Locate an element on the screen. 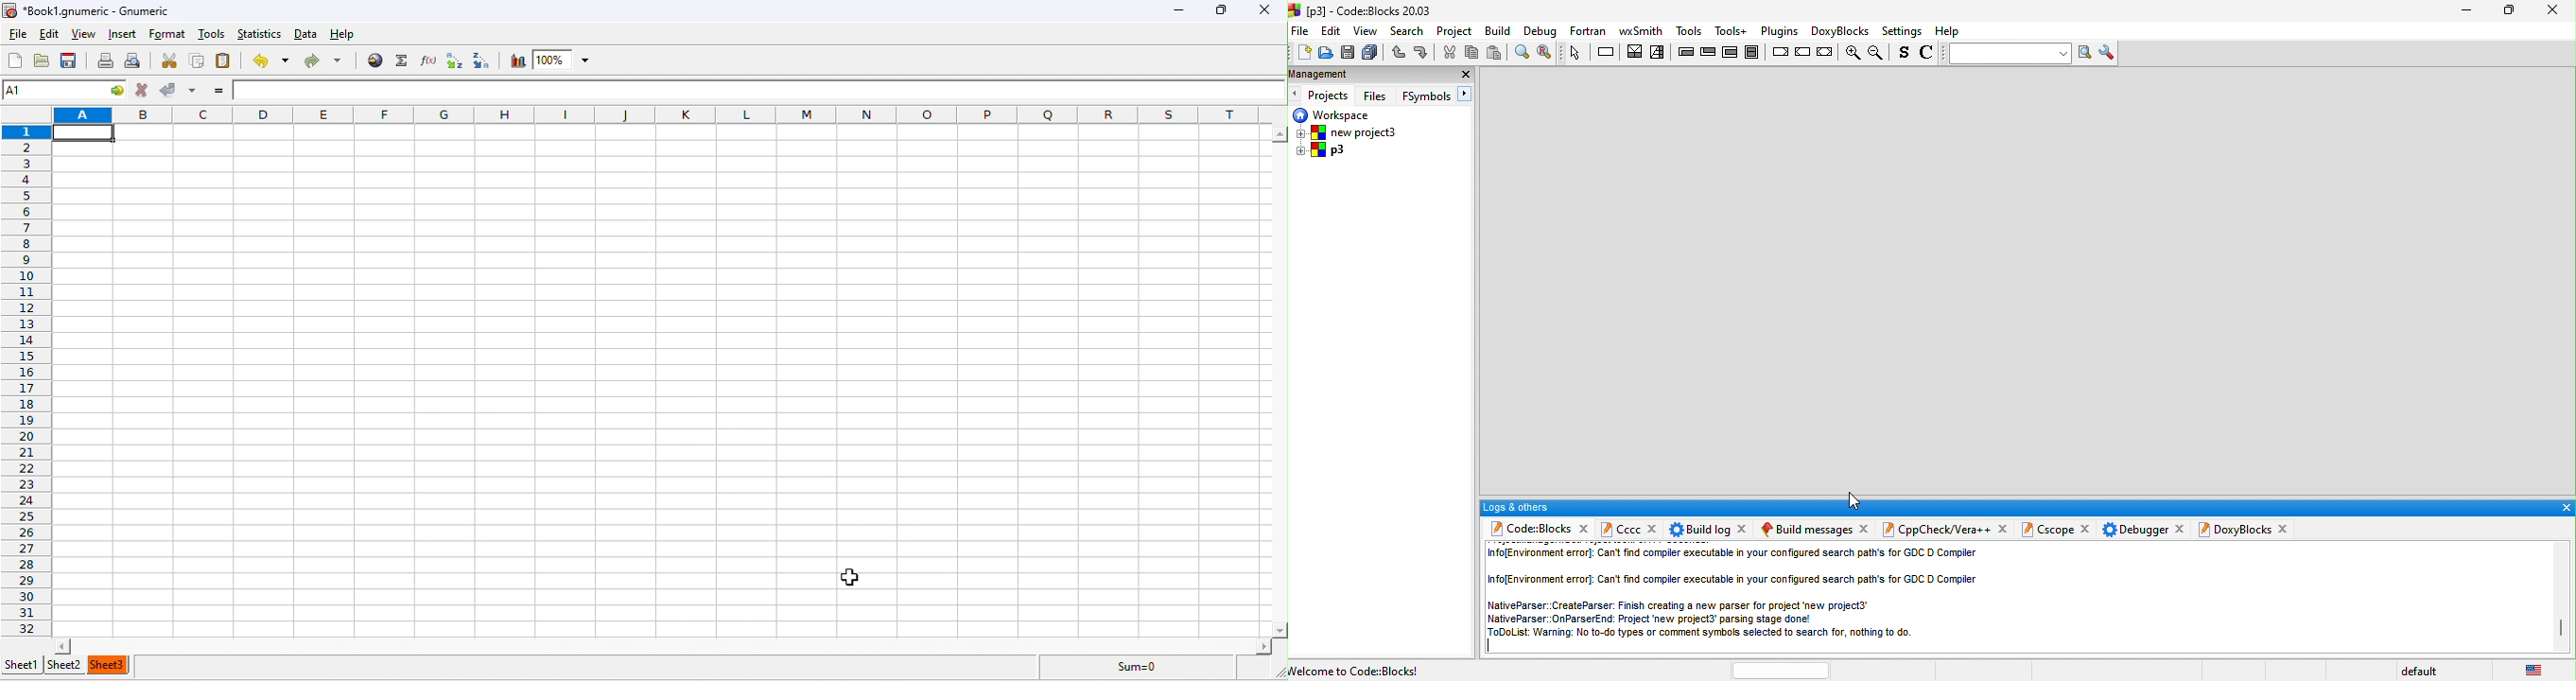 Image resolution: width=2576 pixels, height=700 pixels. close is located at coordinates (2288, 530).